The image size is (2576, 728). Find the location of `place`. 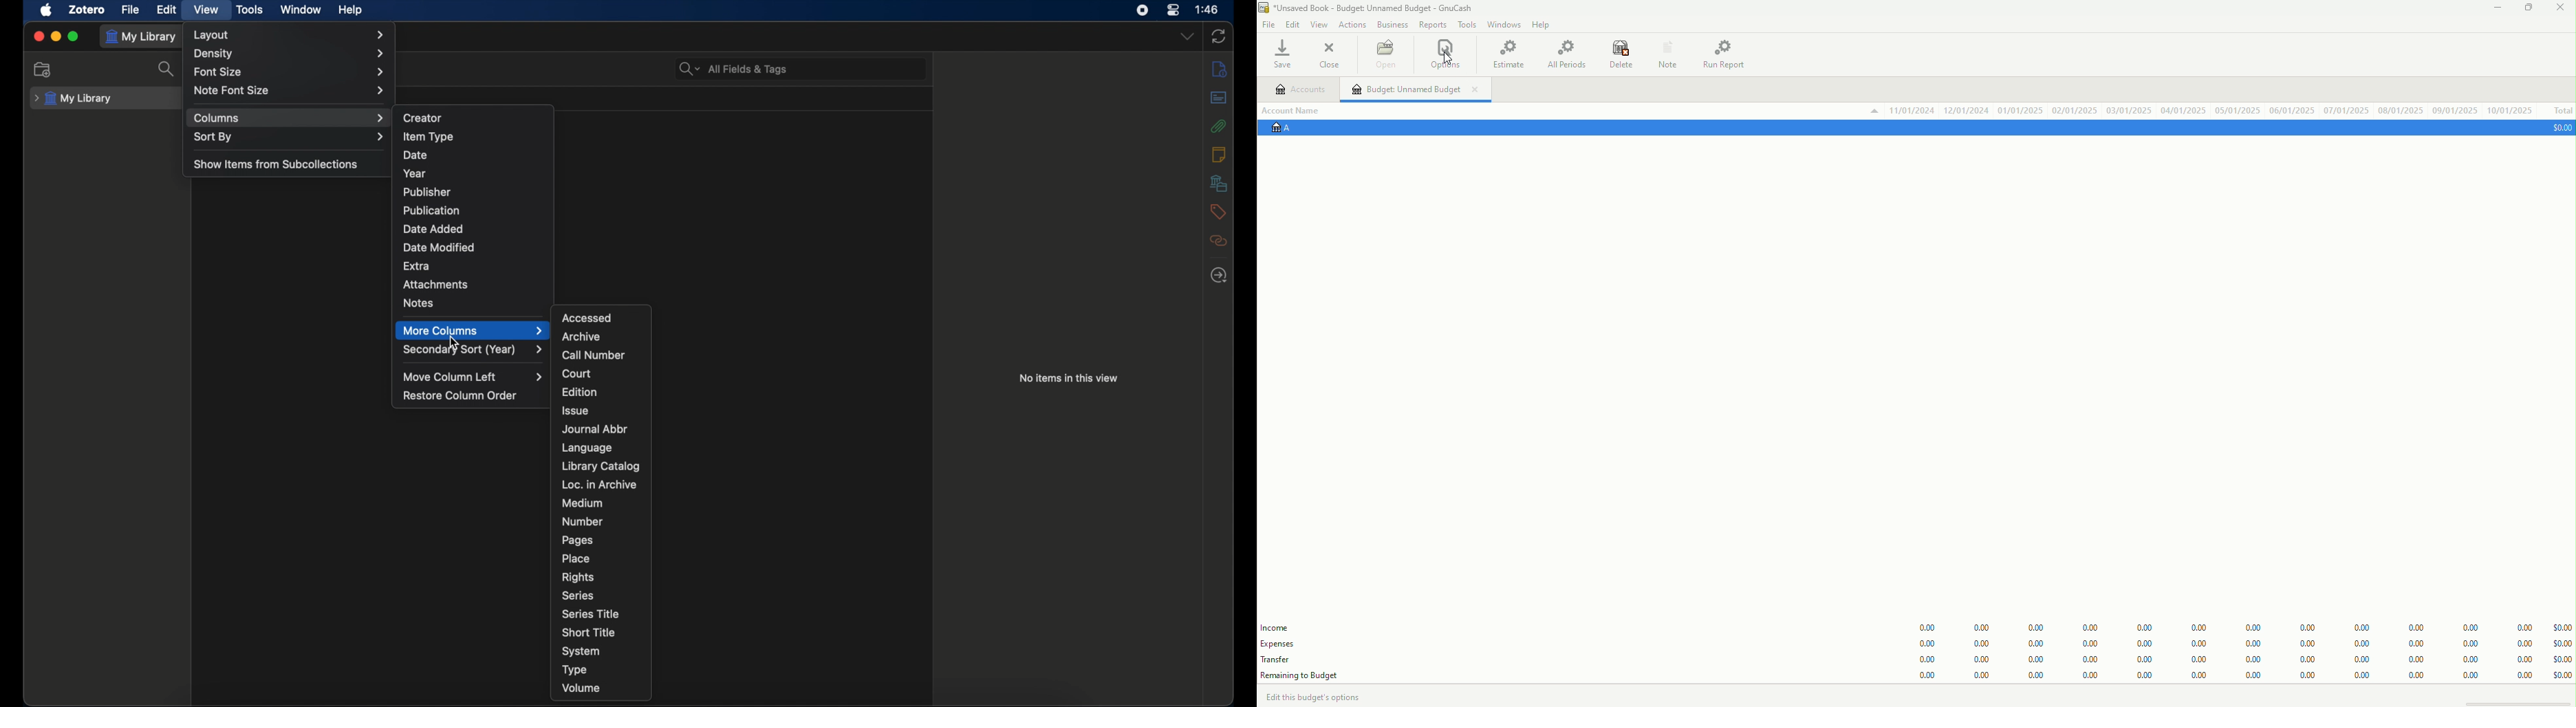

place is located at coordinates (577, 558).